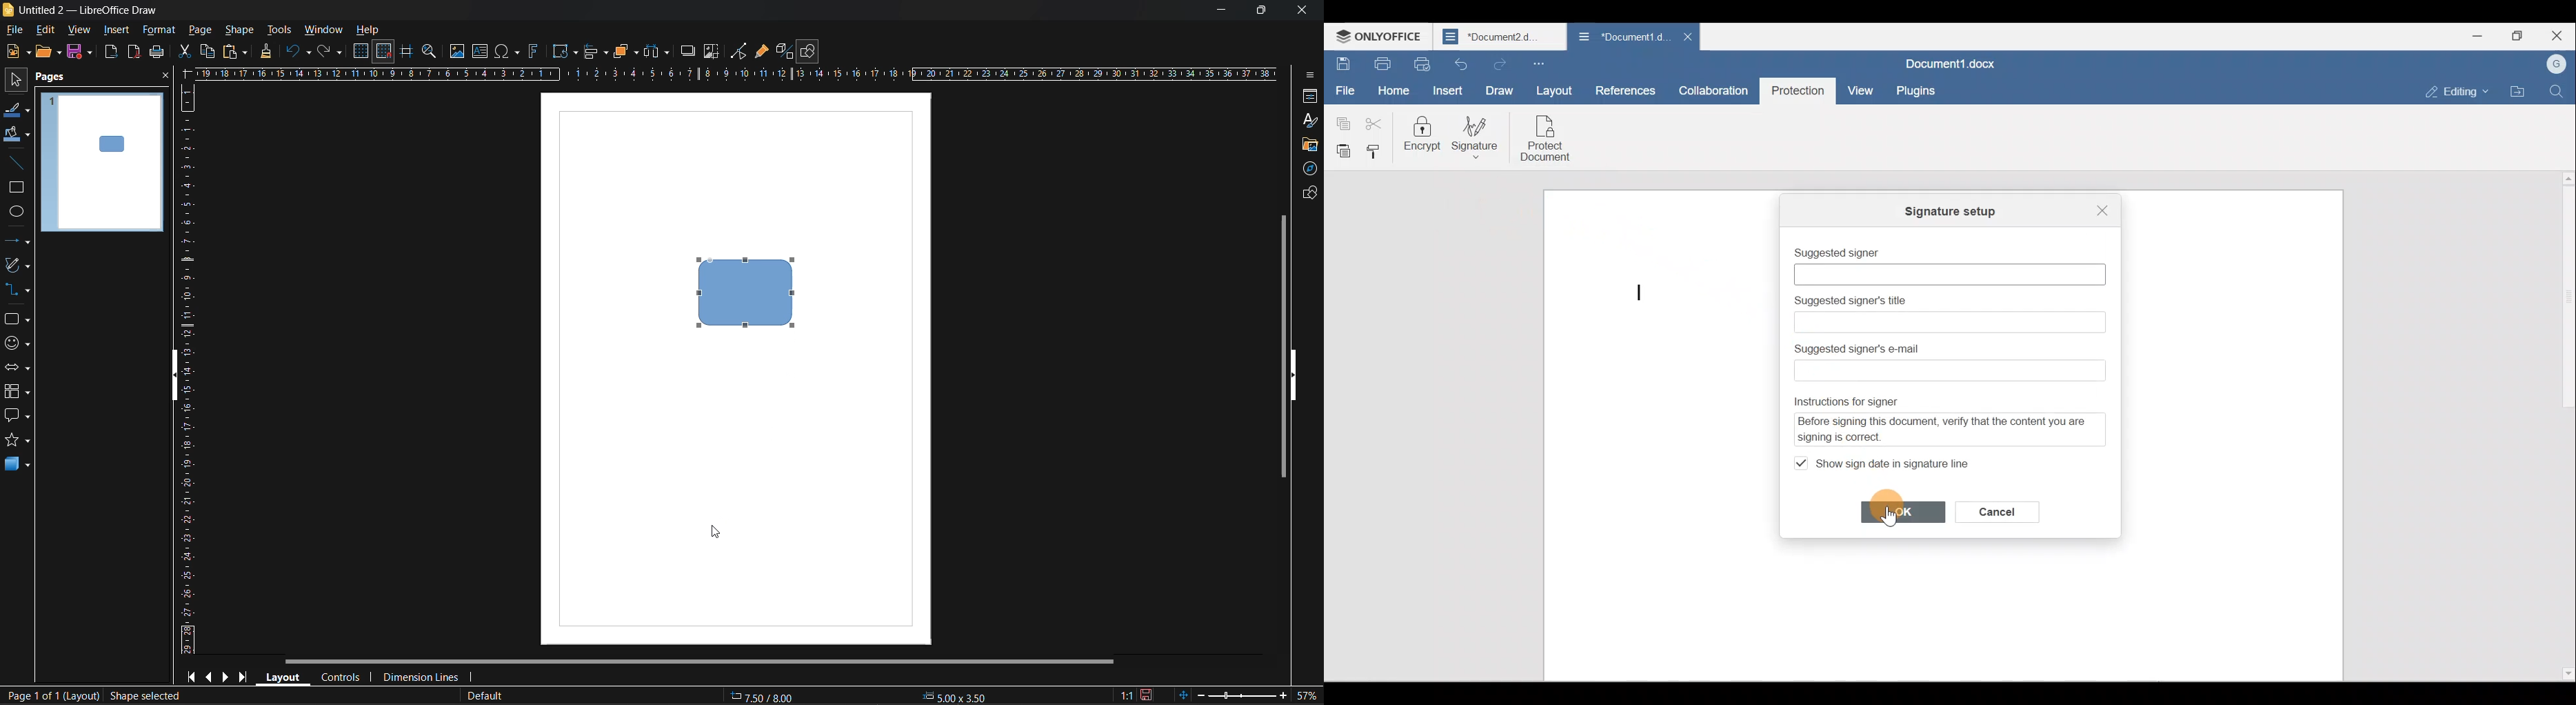  I want to click on Signature setup, so click(1953, 210).